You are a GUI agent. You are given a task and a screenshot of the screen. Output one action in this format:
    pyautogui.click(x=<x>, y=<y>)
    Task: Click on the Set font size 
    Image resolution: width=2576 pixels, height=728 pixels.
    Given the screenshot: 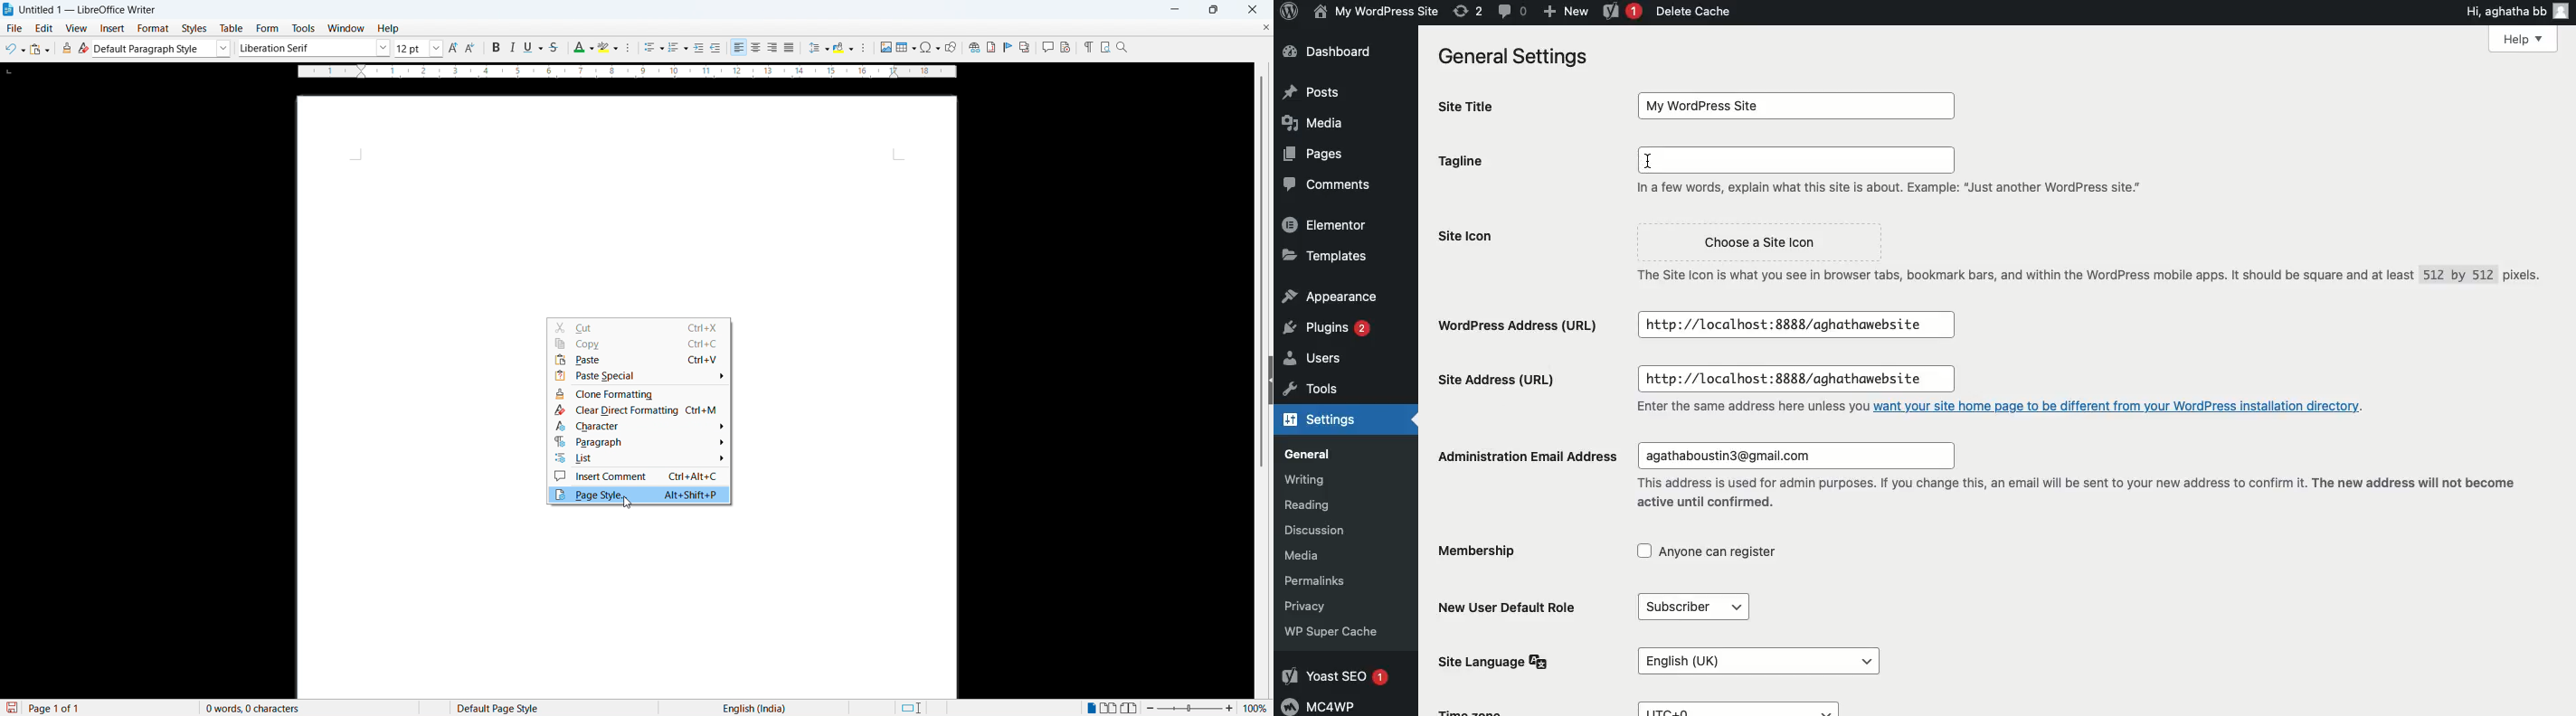 What is the action you would take?
    pyautogui.click(x=419, y=48)
    